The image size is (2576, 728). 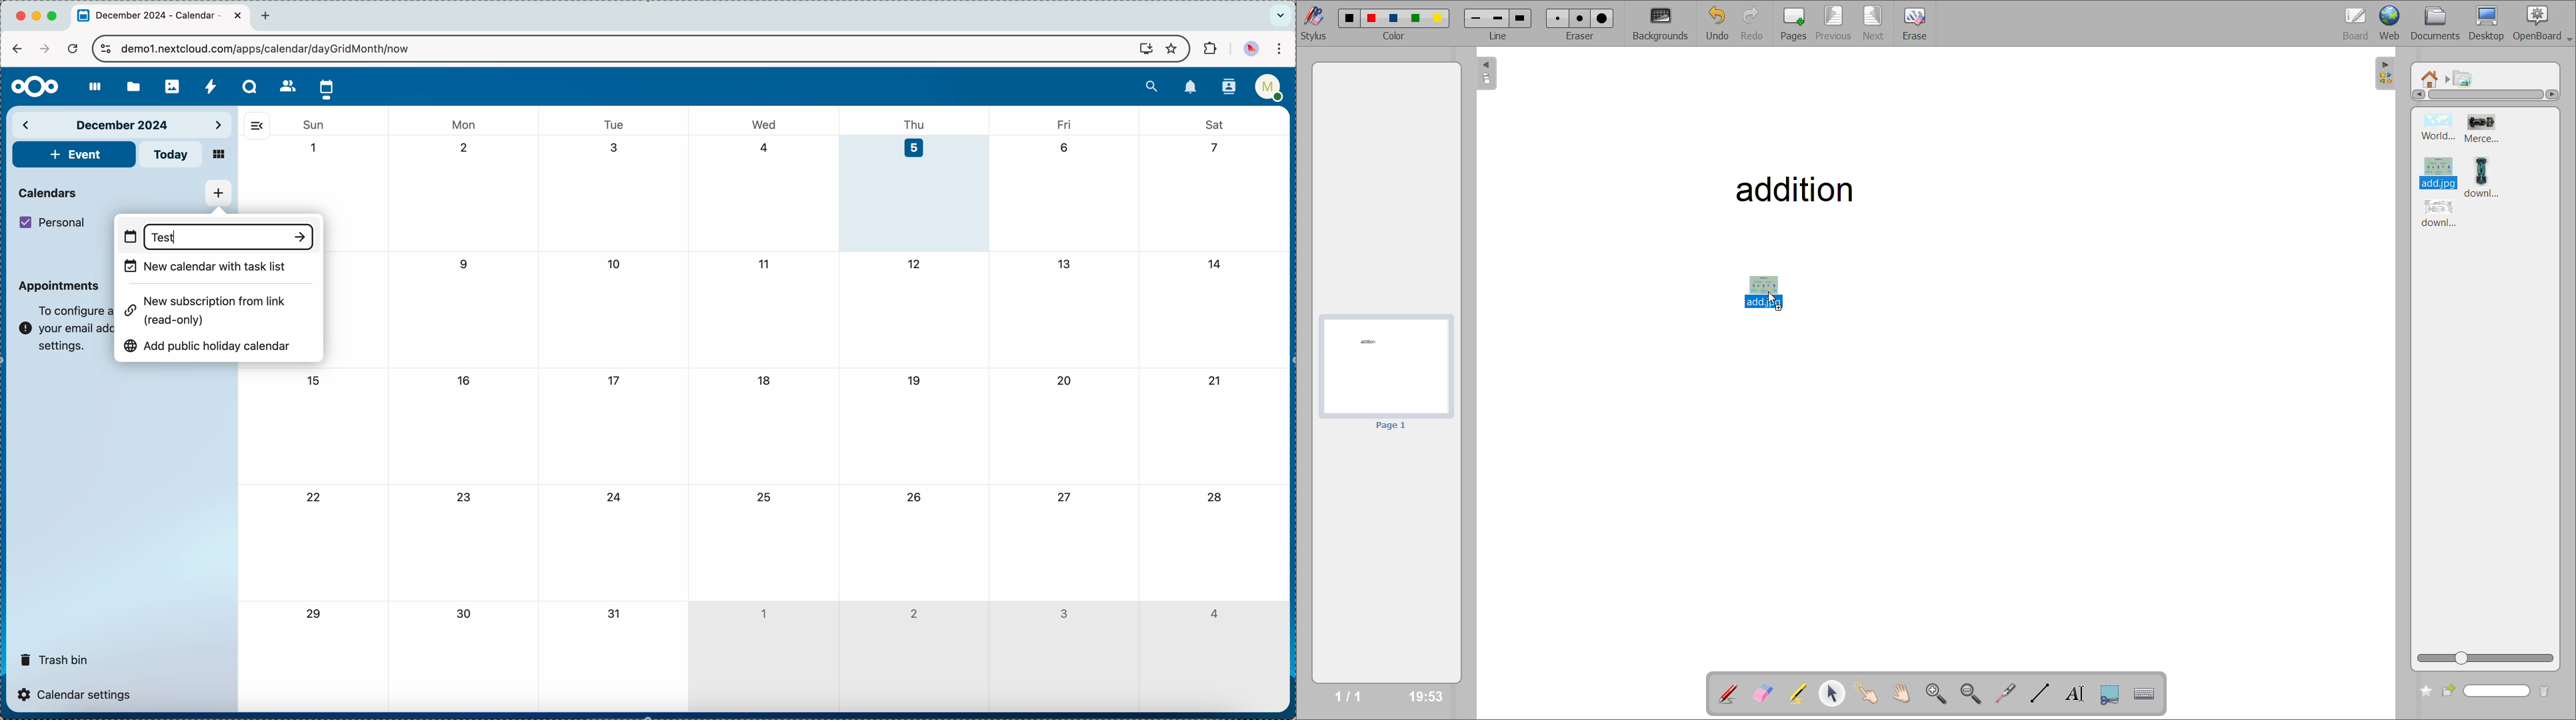 What do you see at coordinates (213, 343) in the screenshot?
I see `add public holiday calendar` at bounding box center [213, 343].